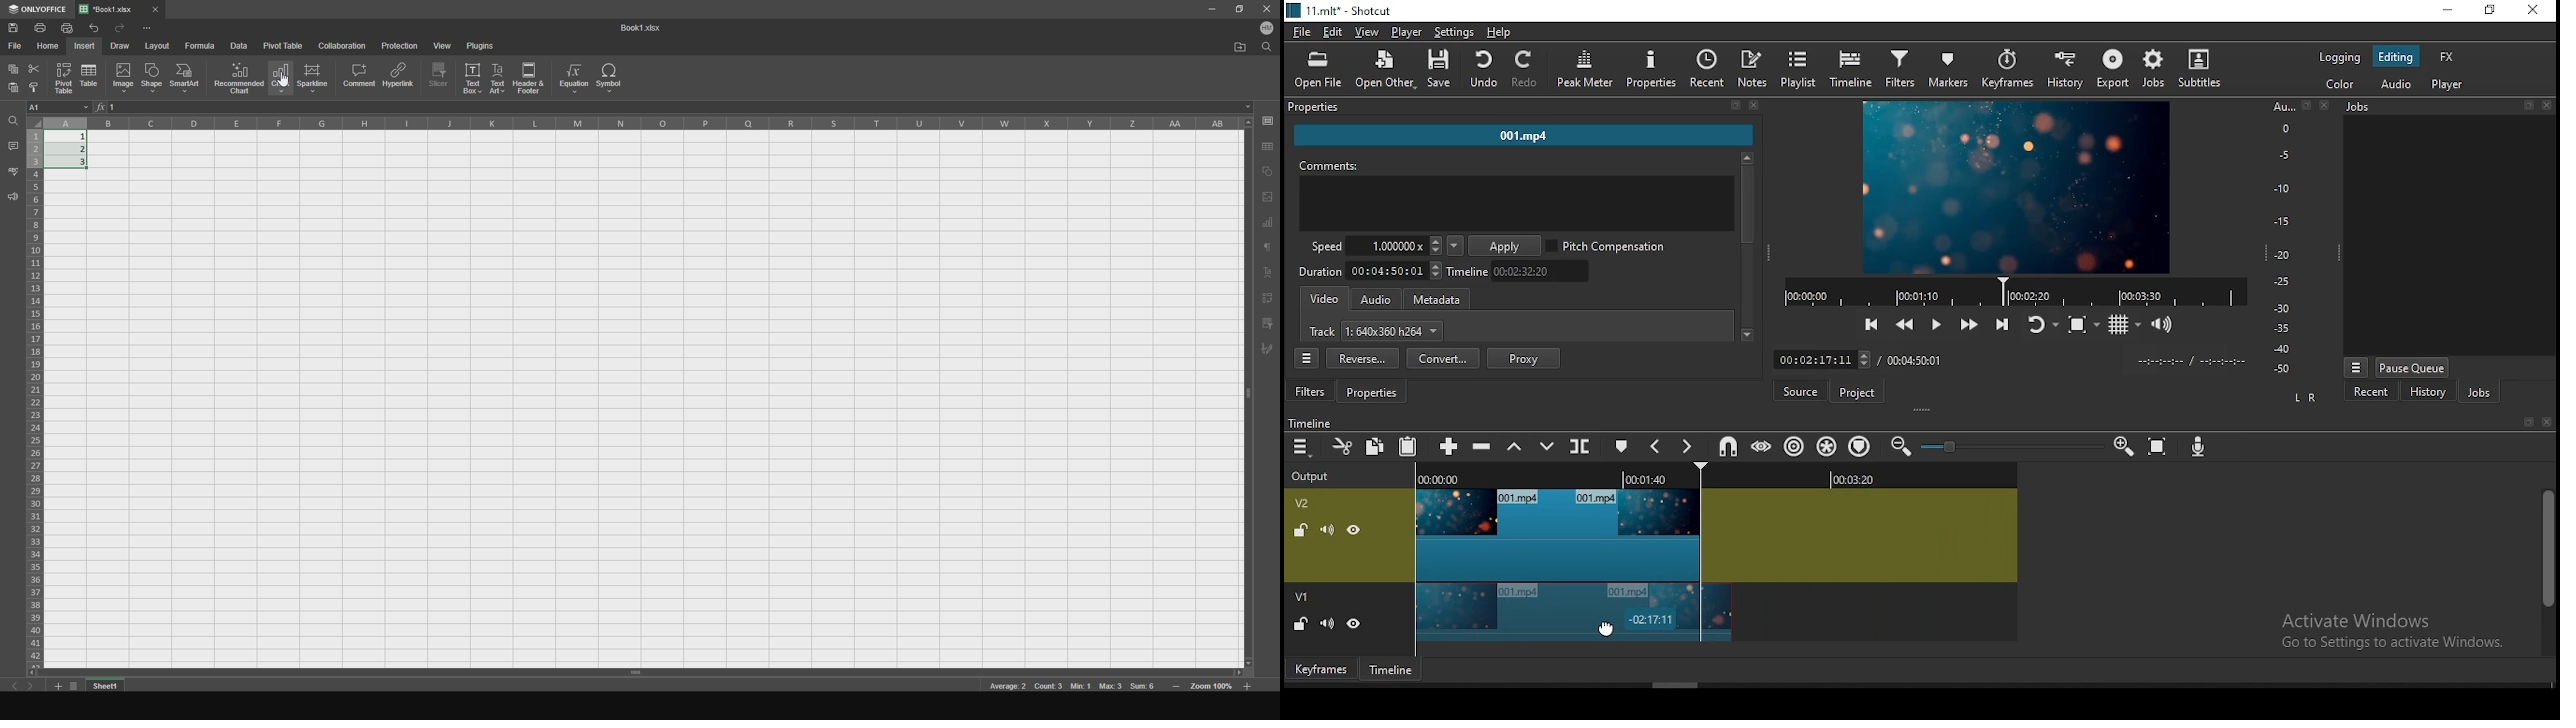  I want to click on find, so click(1265, 49).